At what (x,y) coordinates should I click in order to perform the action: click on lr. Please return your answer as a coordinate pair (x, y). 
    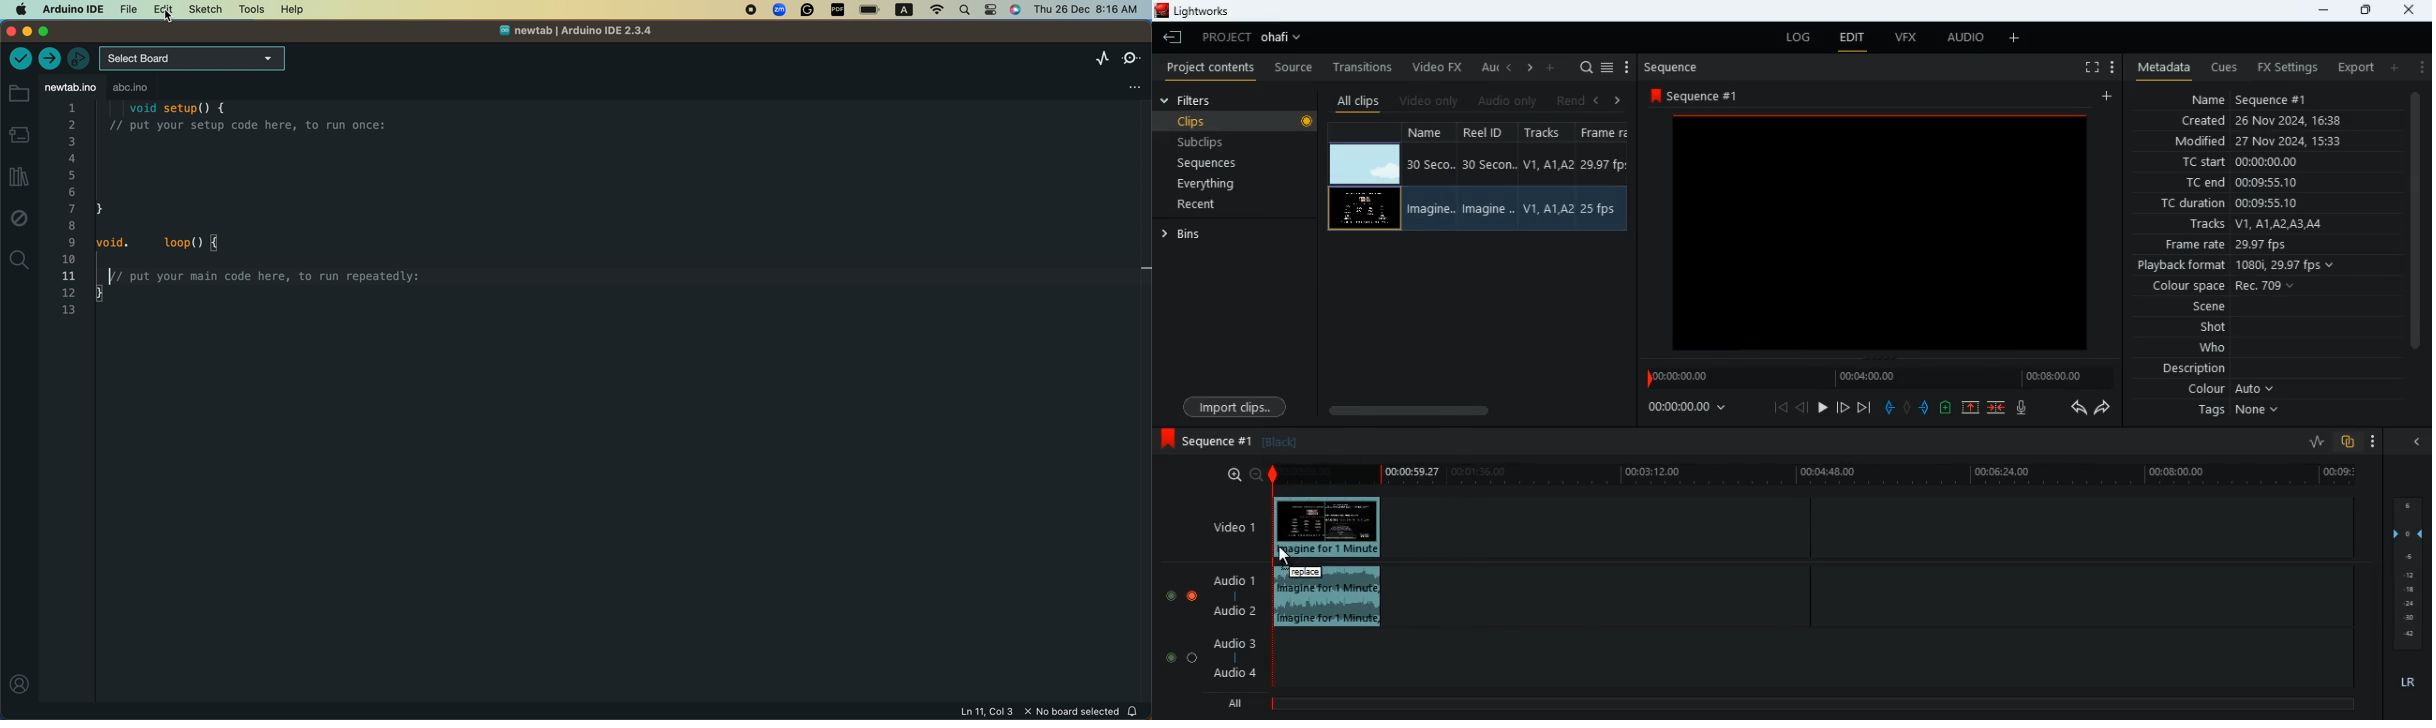
    Looking at the image, I should click on (2402, 683).